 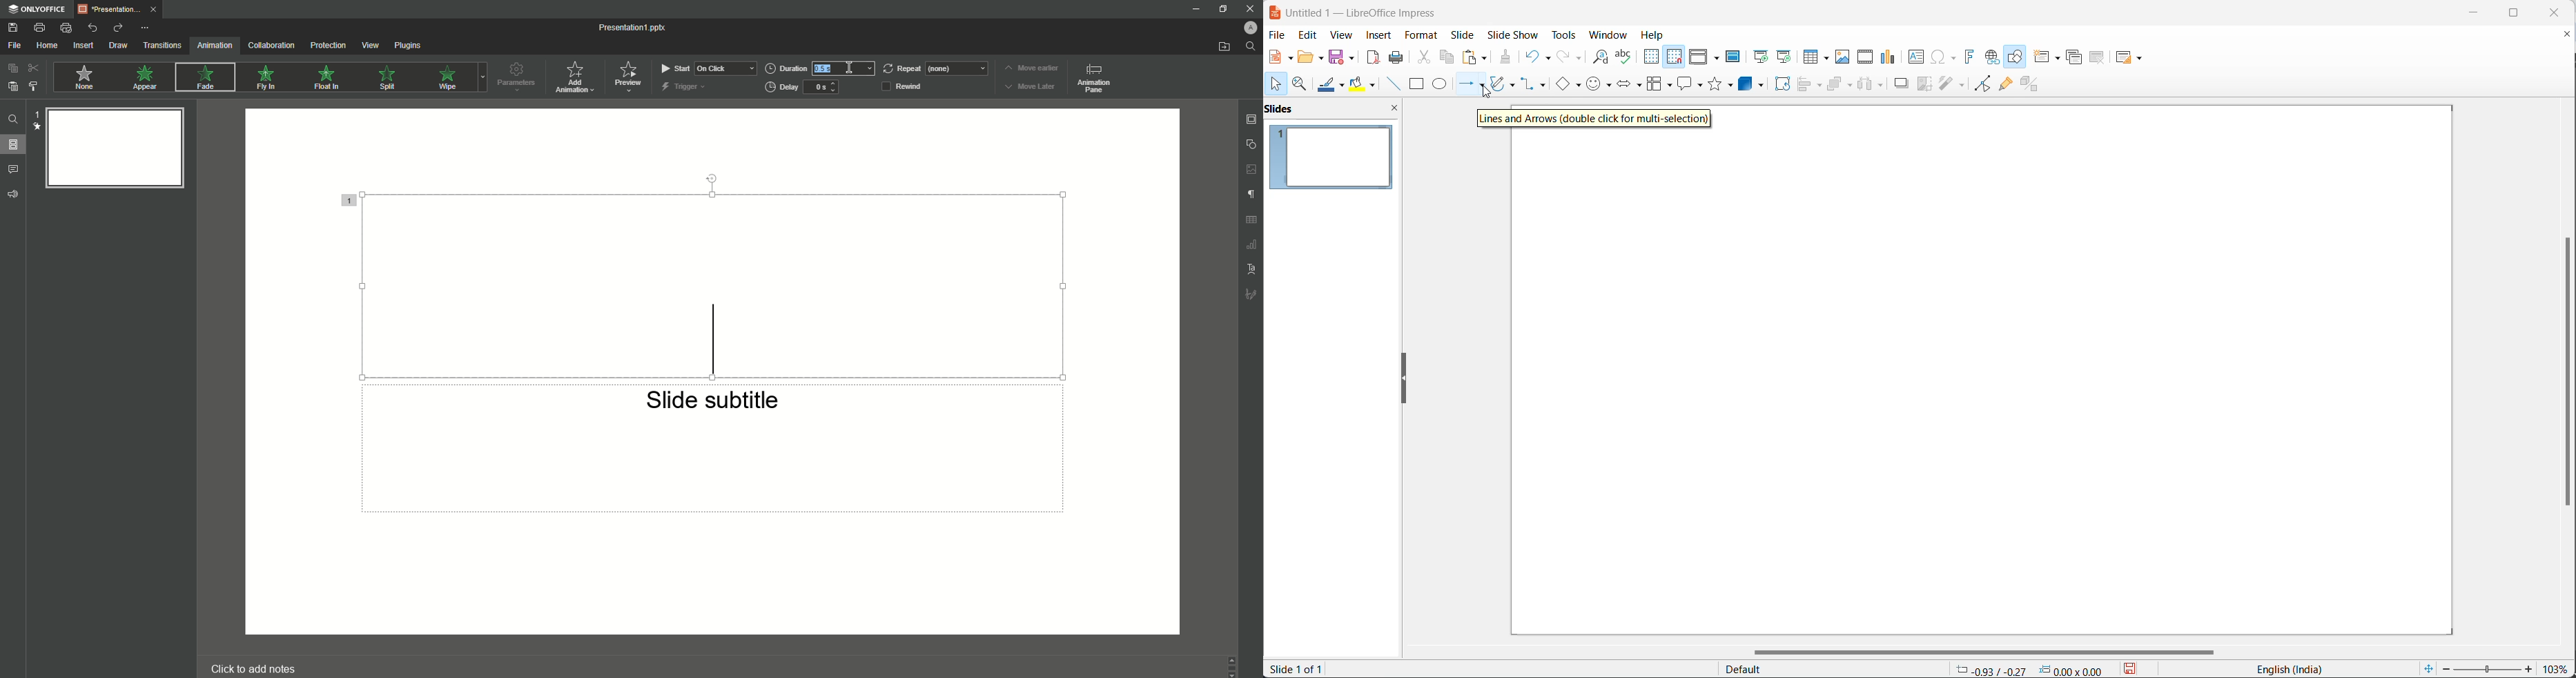 I want to click on Plugins, so click(x=407, y=45).